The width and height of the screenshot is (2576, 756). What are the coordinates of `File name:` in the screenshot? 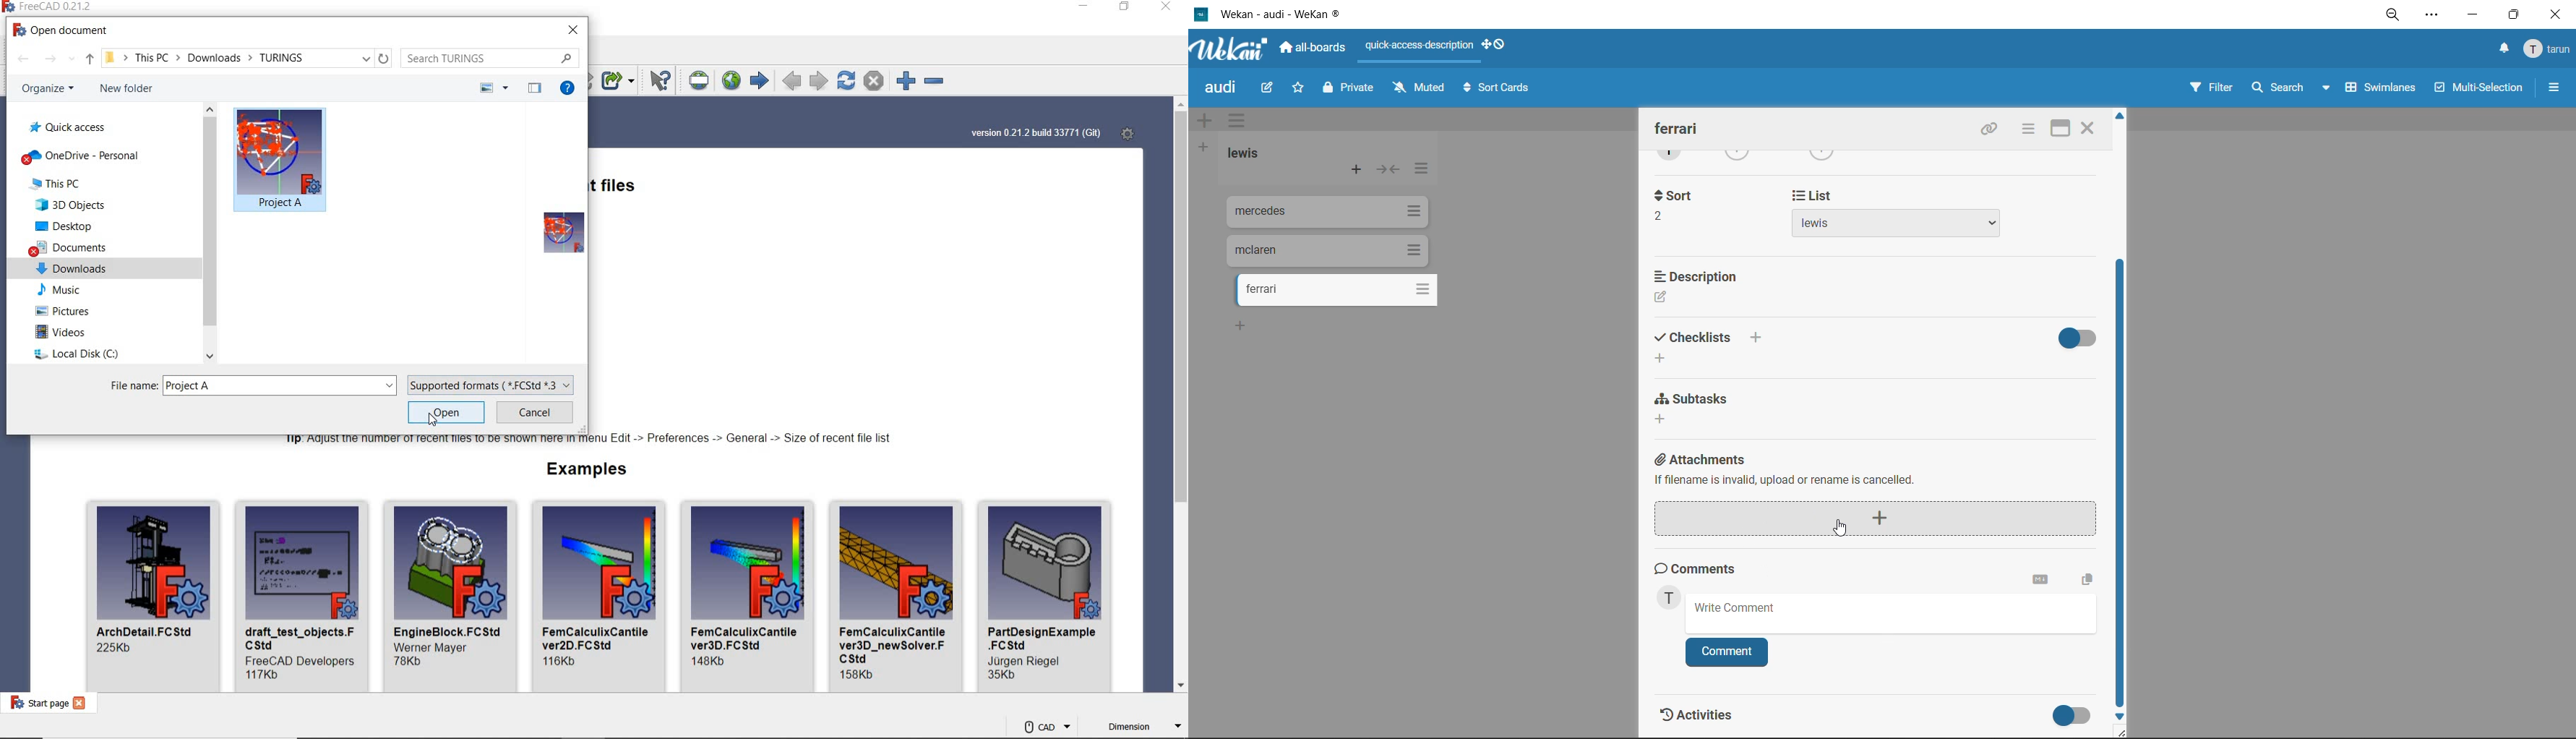 It's located at (134, 385).